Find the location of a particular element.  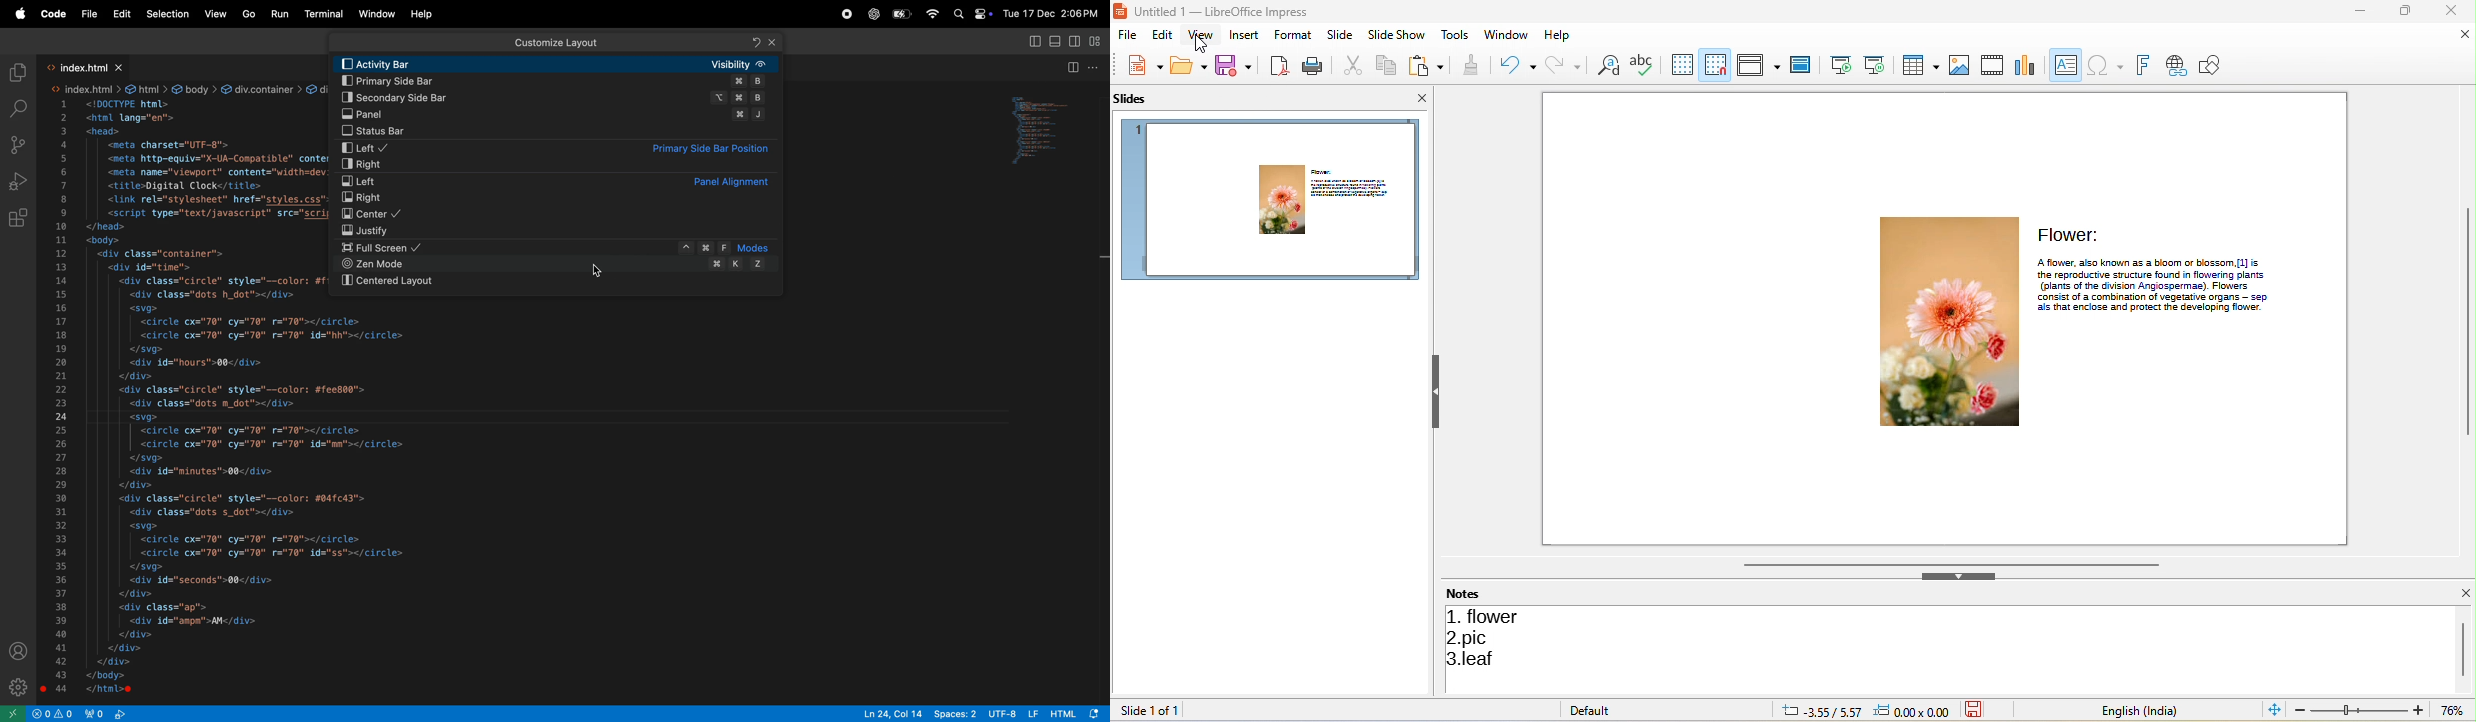

leaf is located at coordinates (1478, 660).